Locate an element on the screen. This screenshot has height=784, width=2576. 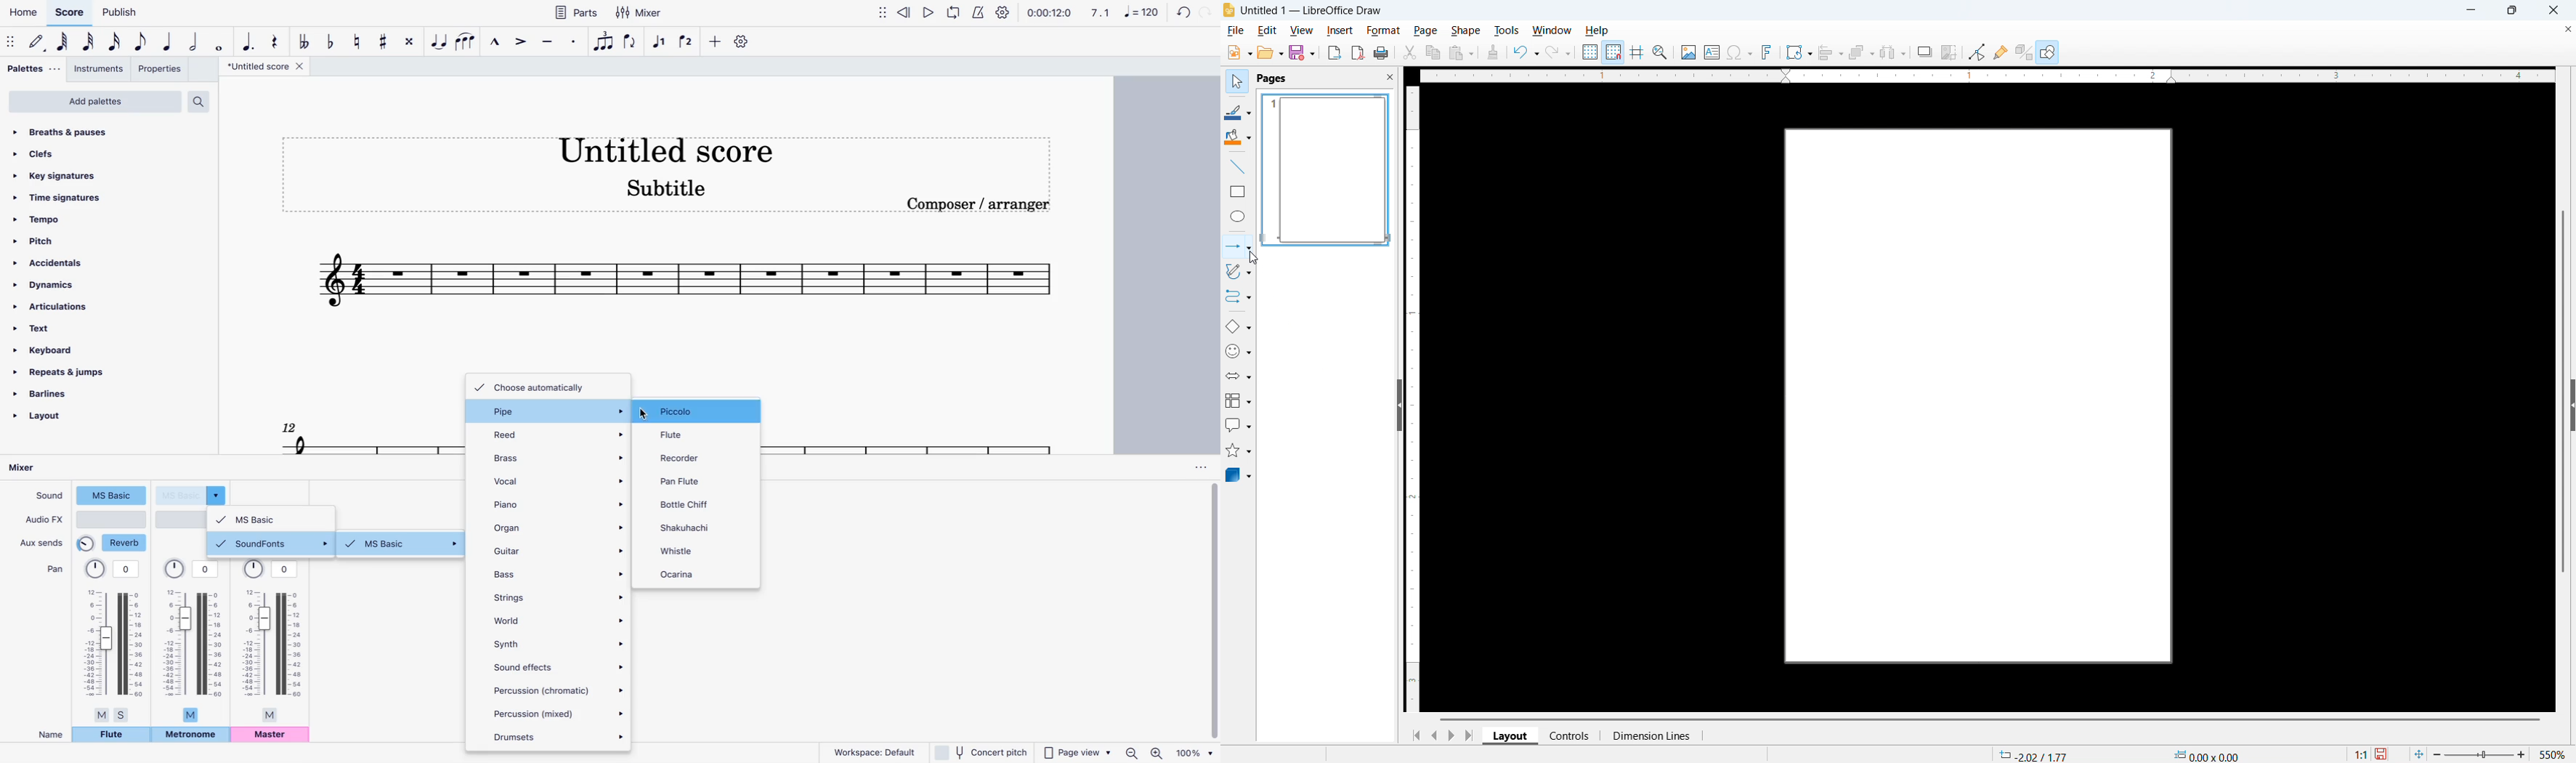
Background colour  is located at coordinates (1238, 137).